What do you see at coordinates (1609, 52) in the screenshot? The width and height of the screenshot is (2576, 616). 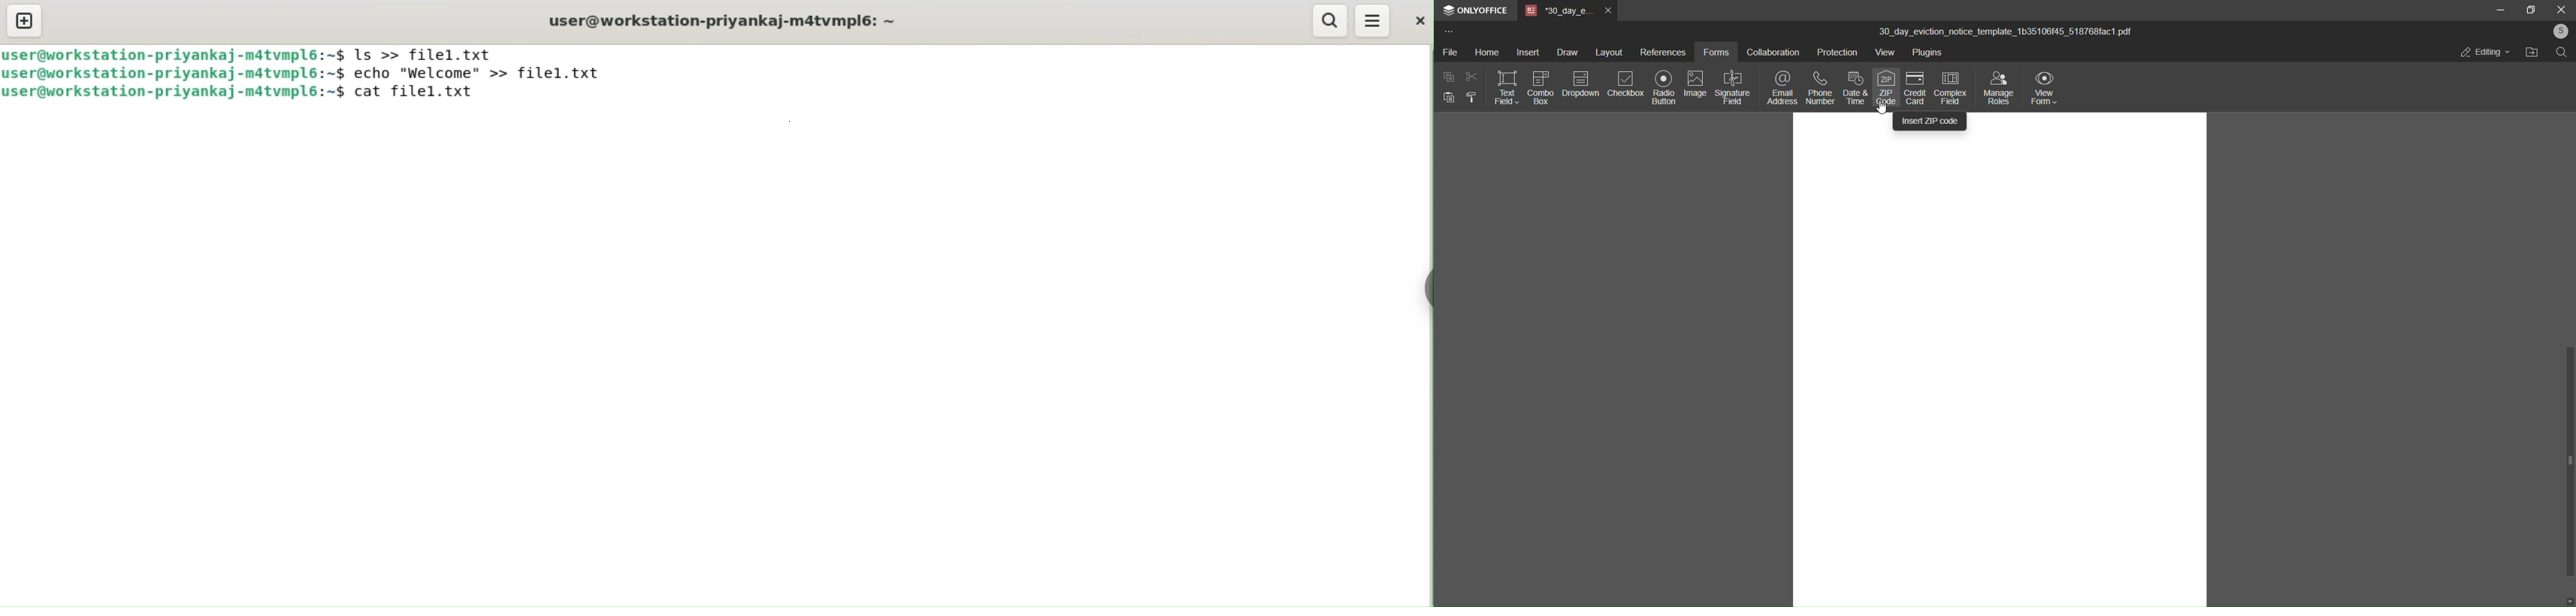 I see `layout` at bounding box center [1609, 52].